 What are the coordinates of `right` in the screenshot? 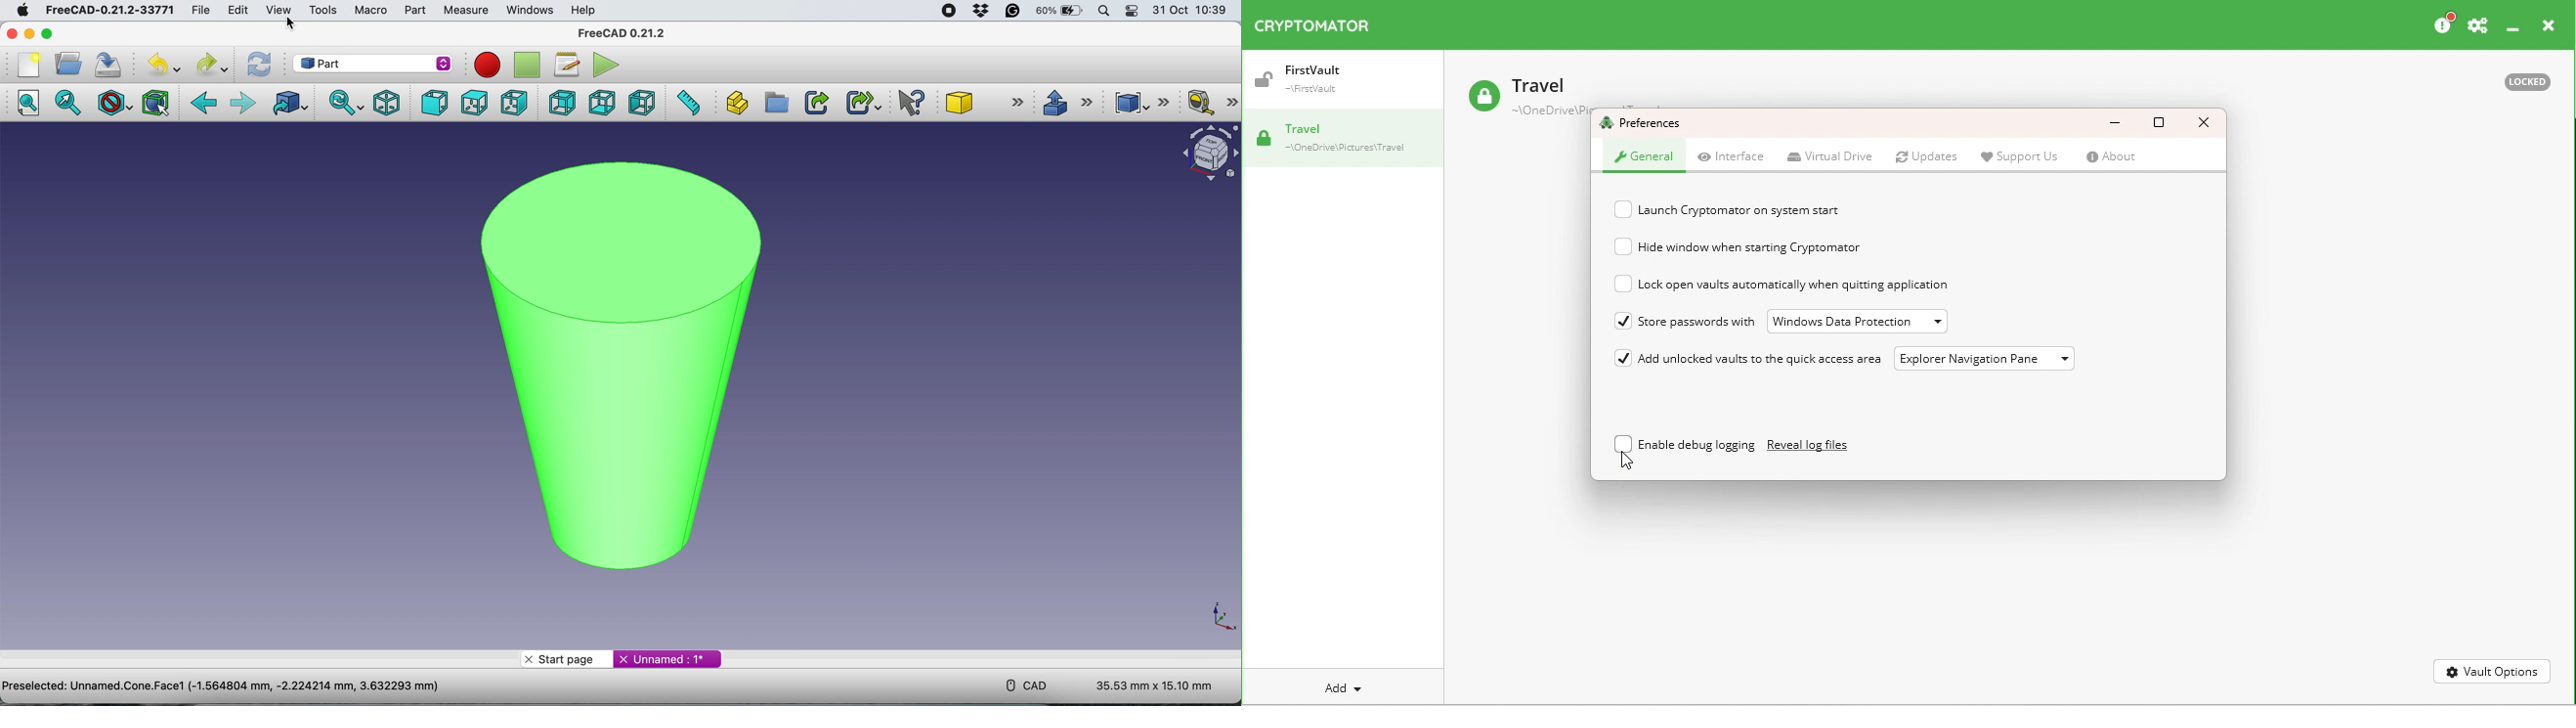 It's located at (513, 102).